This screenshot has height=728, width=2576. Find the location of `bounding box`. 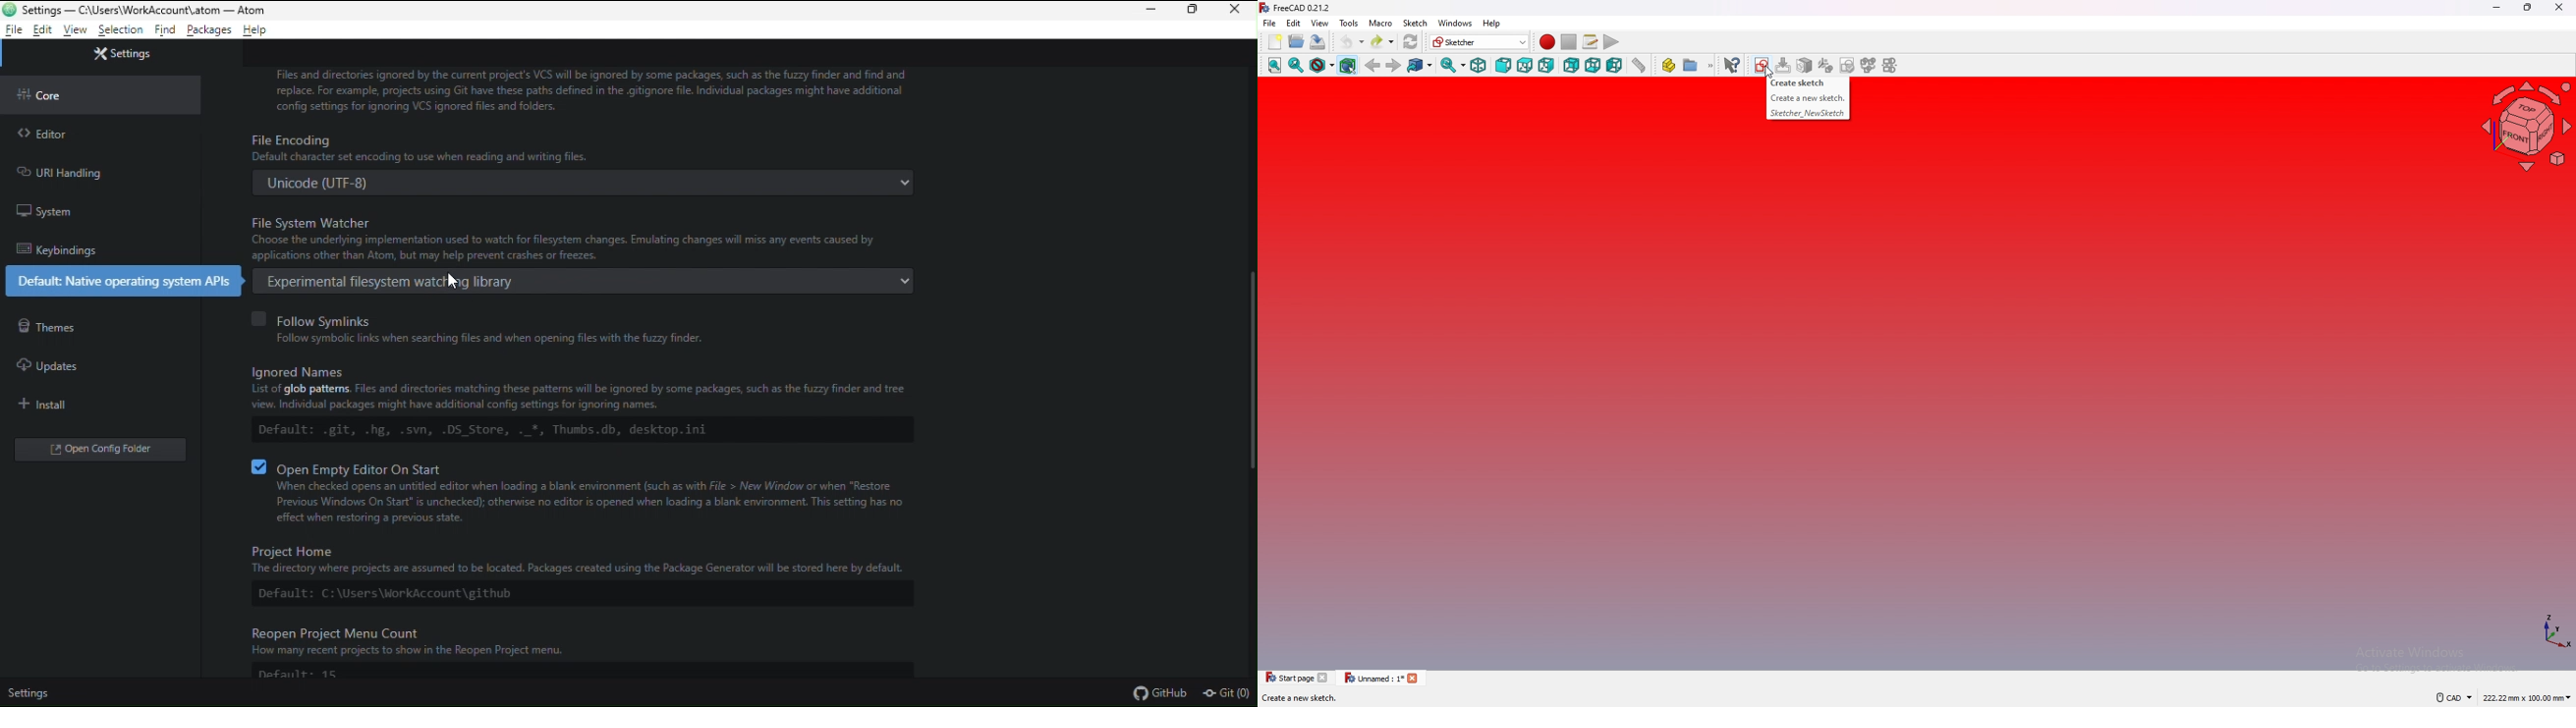

bounding box is located at coordinates (1348, 65).